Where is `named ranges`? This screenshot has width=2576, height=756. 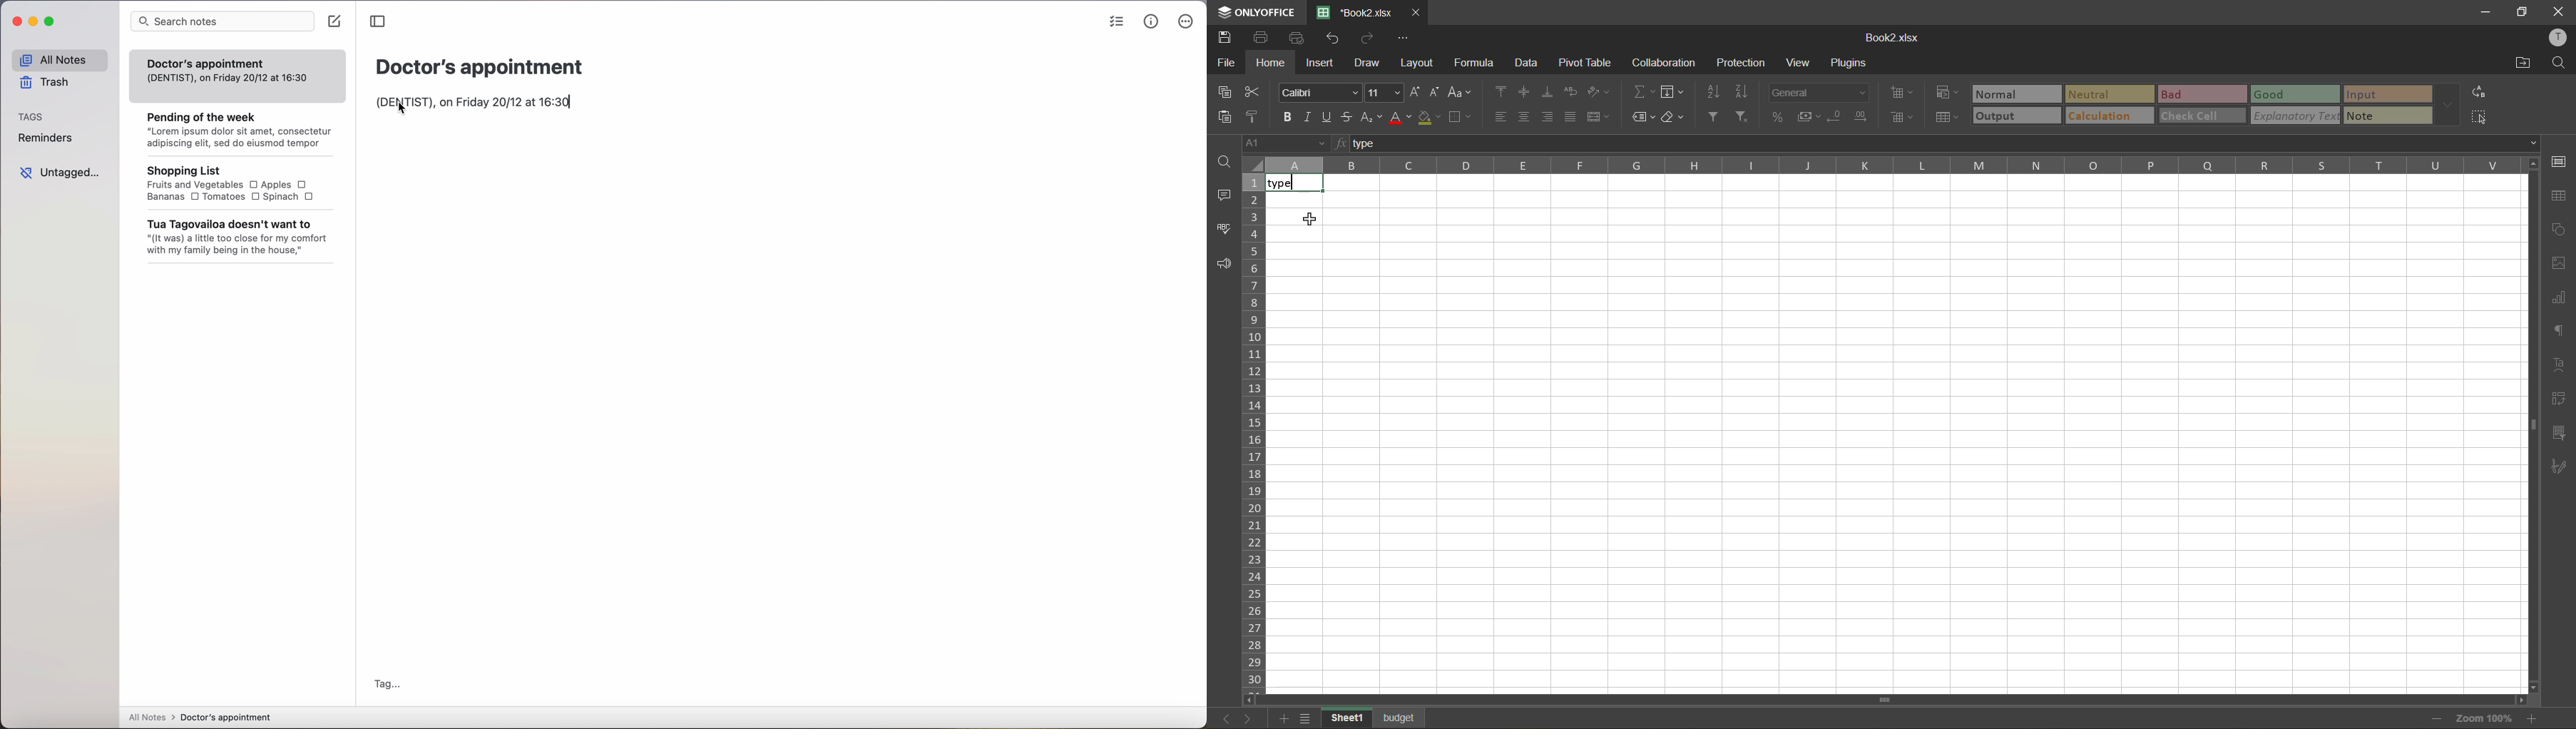 named ranges is located at coordinates (1644, 117).